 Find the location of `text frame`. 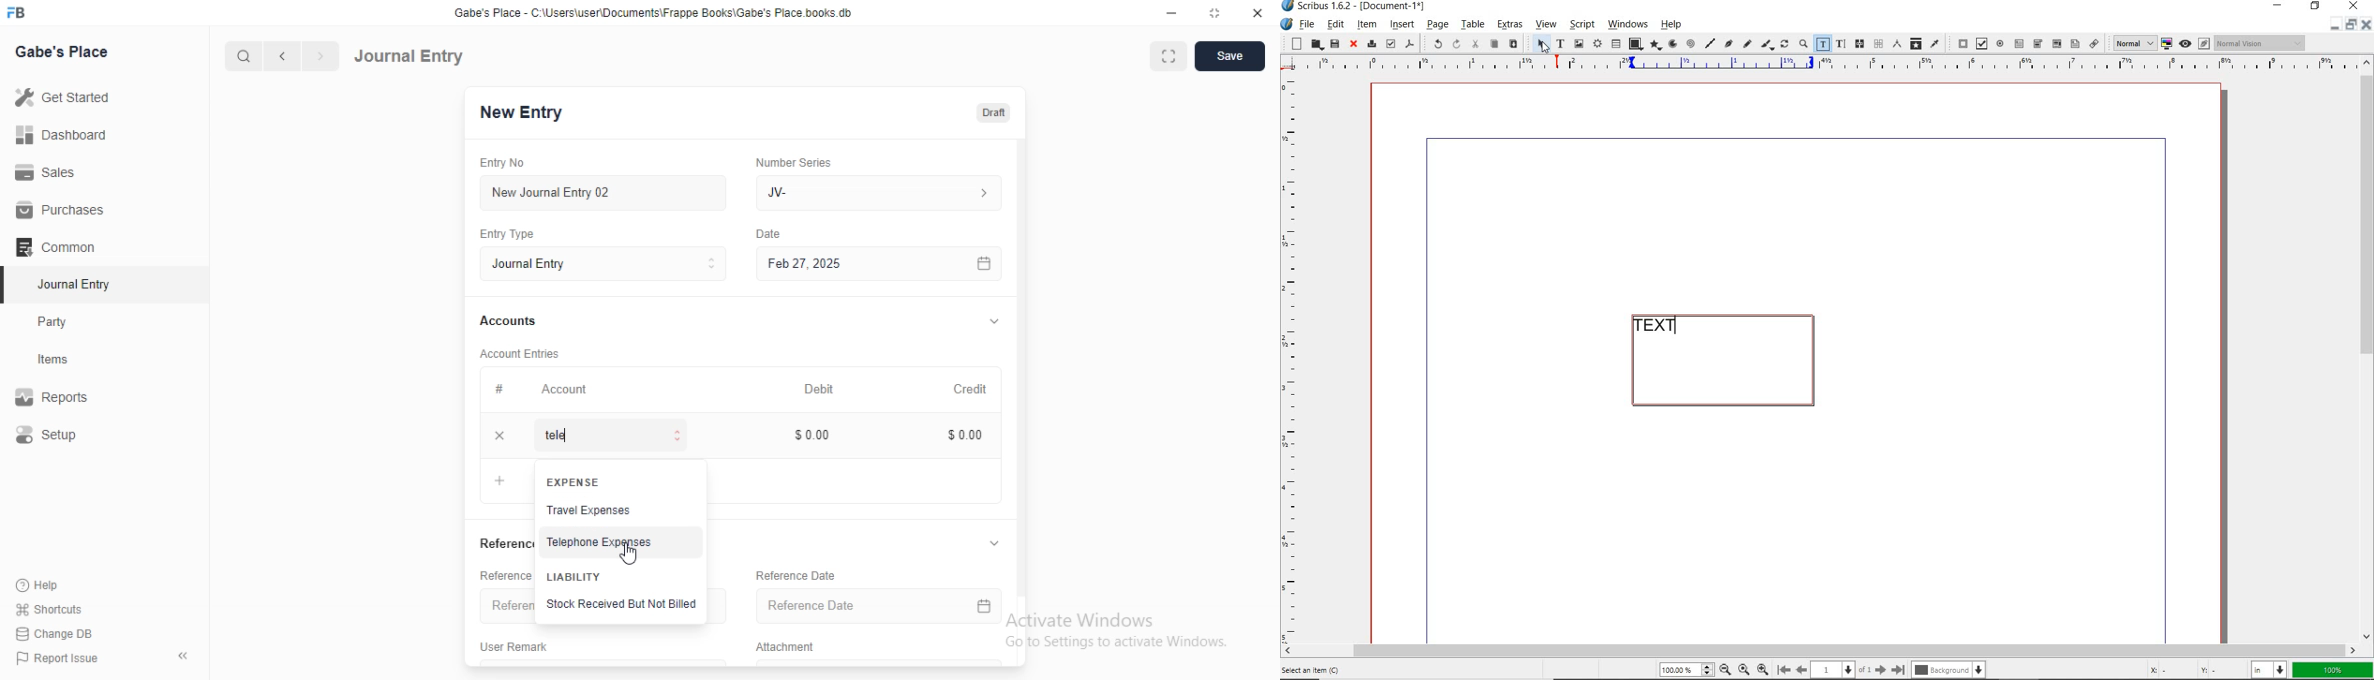

text frame is located at coordinates (1558, 44).